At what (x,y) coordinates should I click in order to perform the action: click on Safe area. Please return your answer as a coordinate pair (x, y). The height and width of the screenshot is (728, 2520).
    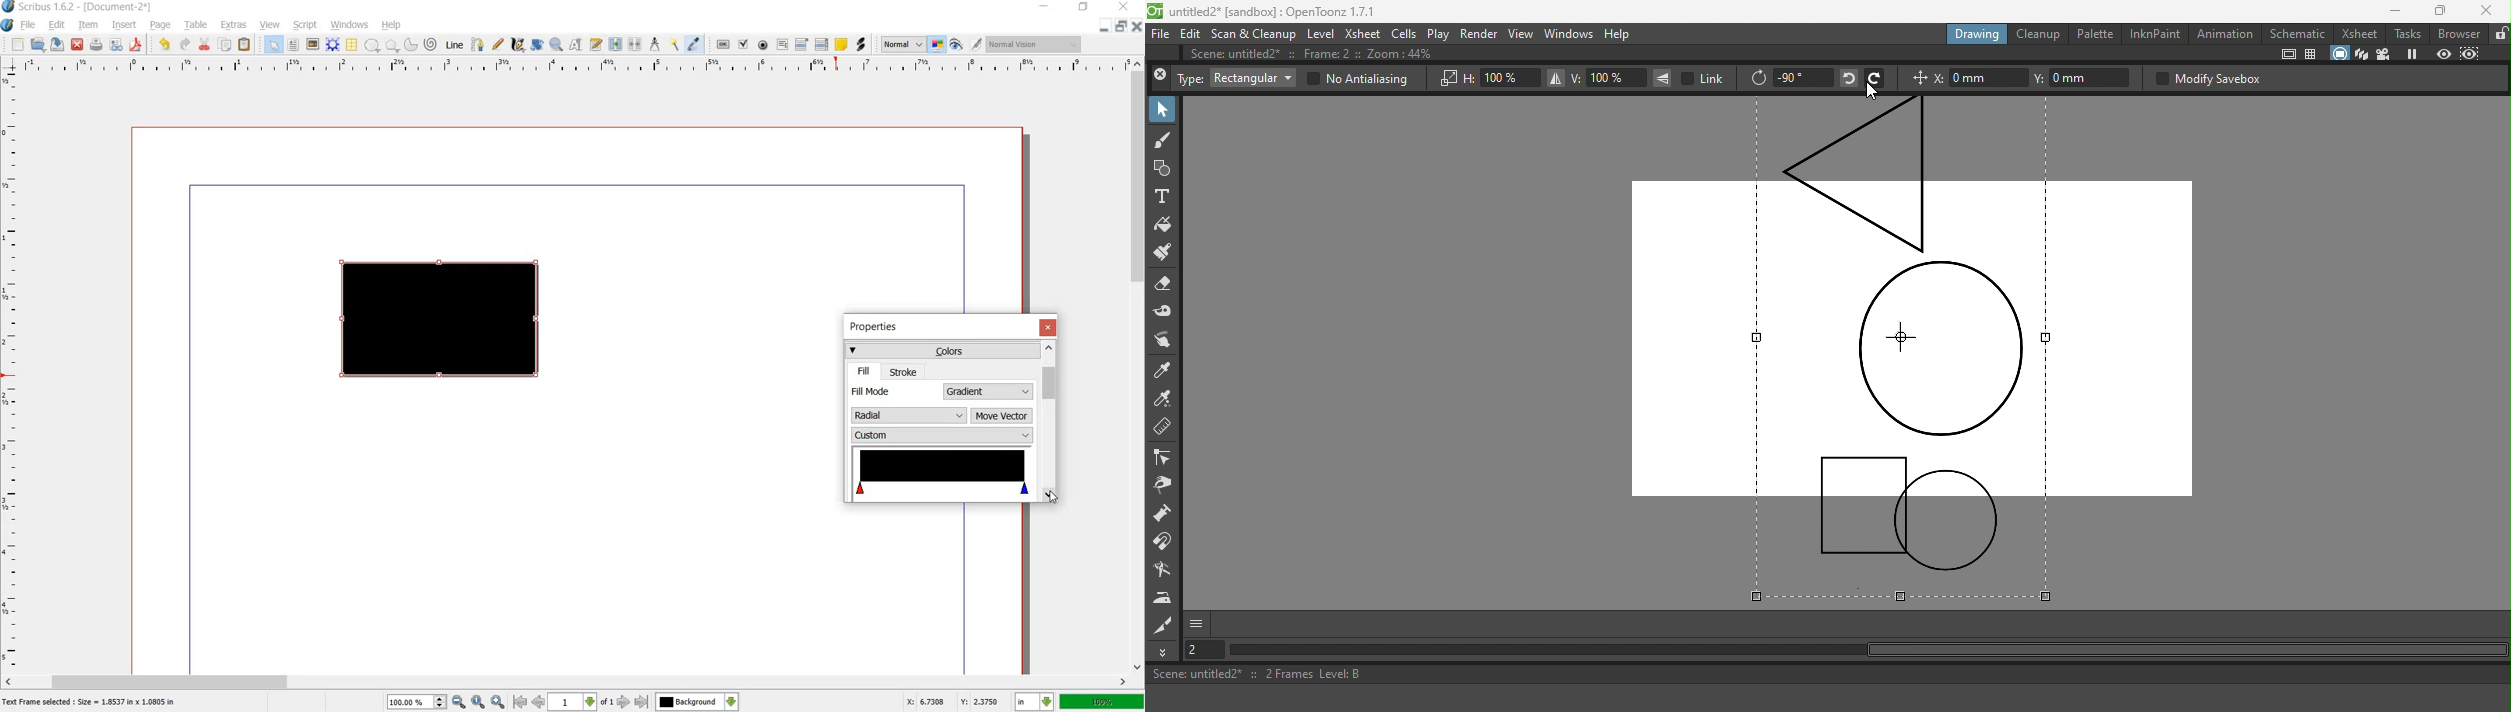
    Looking at the image, I should click on (2287, 54).